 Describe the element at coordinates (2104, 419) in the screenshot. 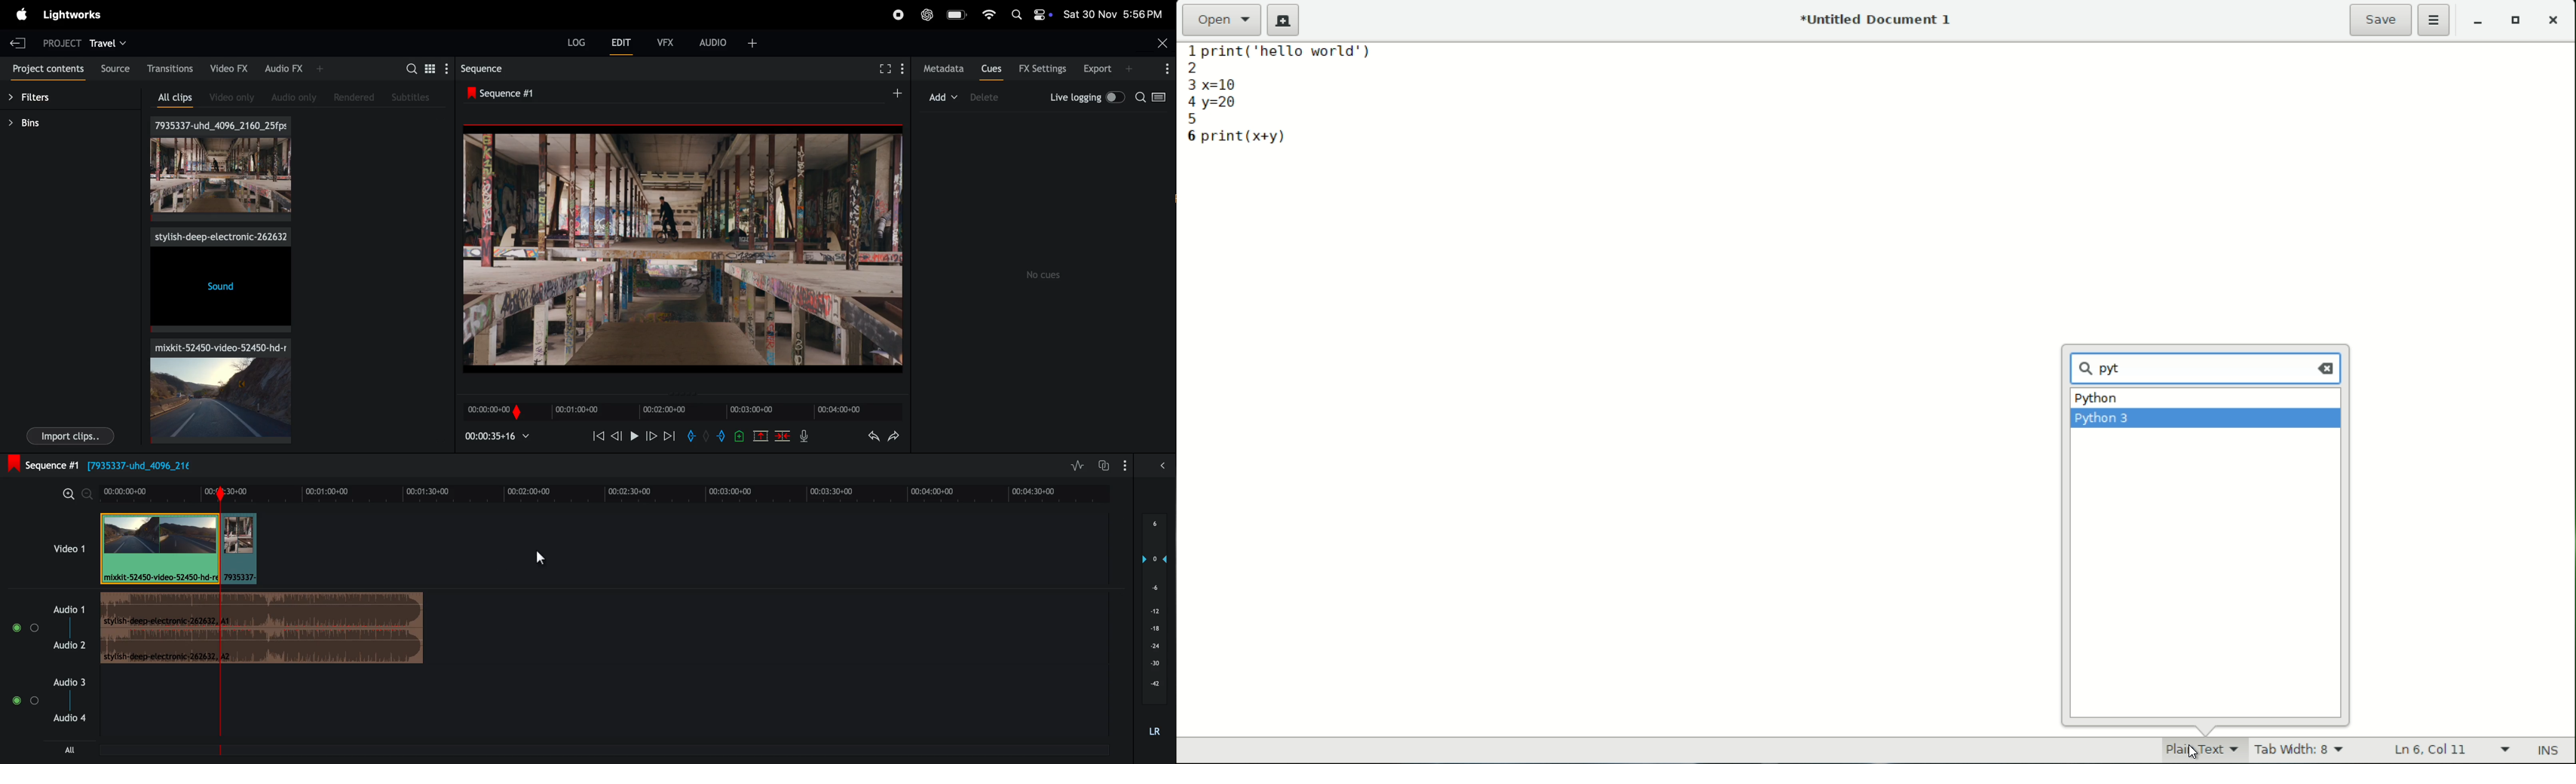

I see `python 3` at that location.